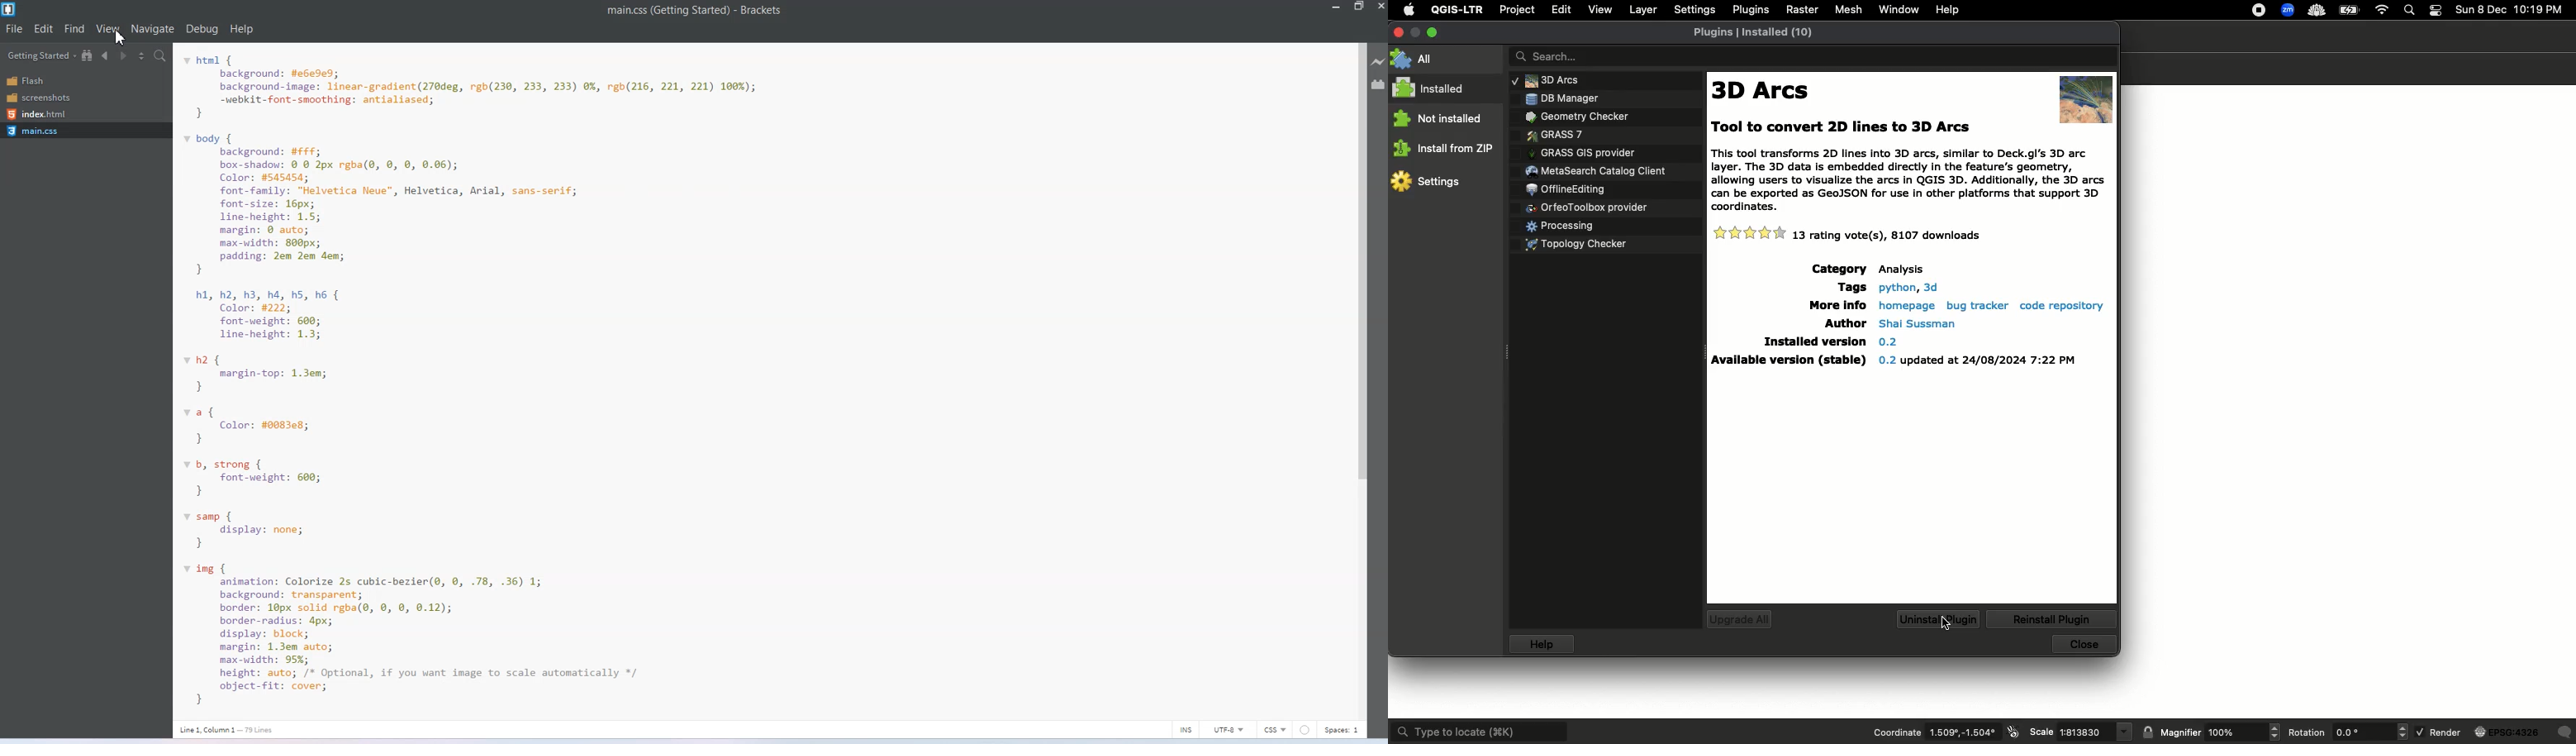 The width and height of the screenshot is (2576, 756). Describe the element at coordinates (1447, 147) in the screenshot. I see `Install from ZP` at that location.